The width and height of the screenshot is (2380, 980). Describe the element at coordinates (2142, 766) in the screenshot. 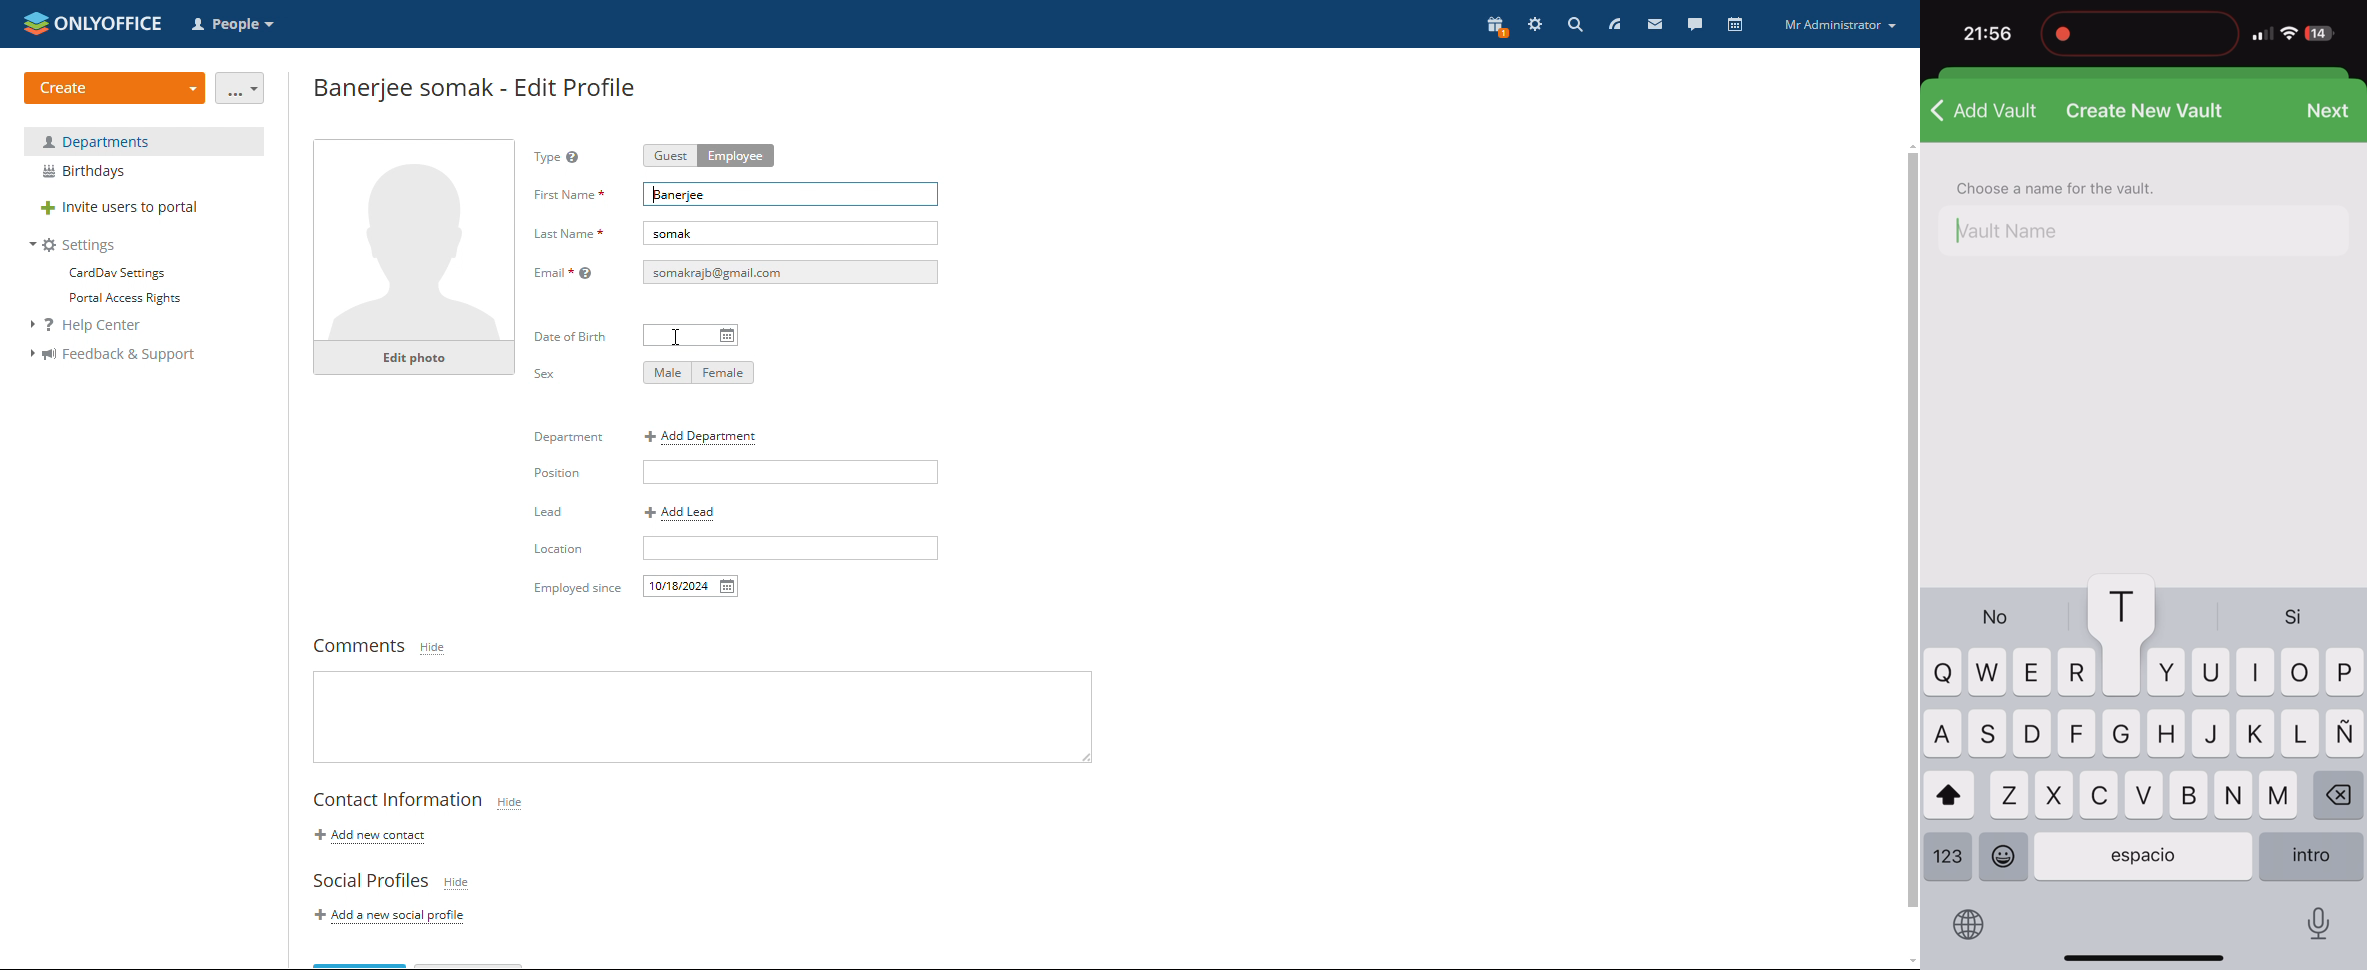

I see `keyboard` at that location.